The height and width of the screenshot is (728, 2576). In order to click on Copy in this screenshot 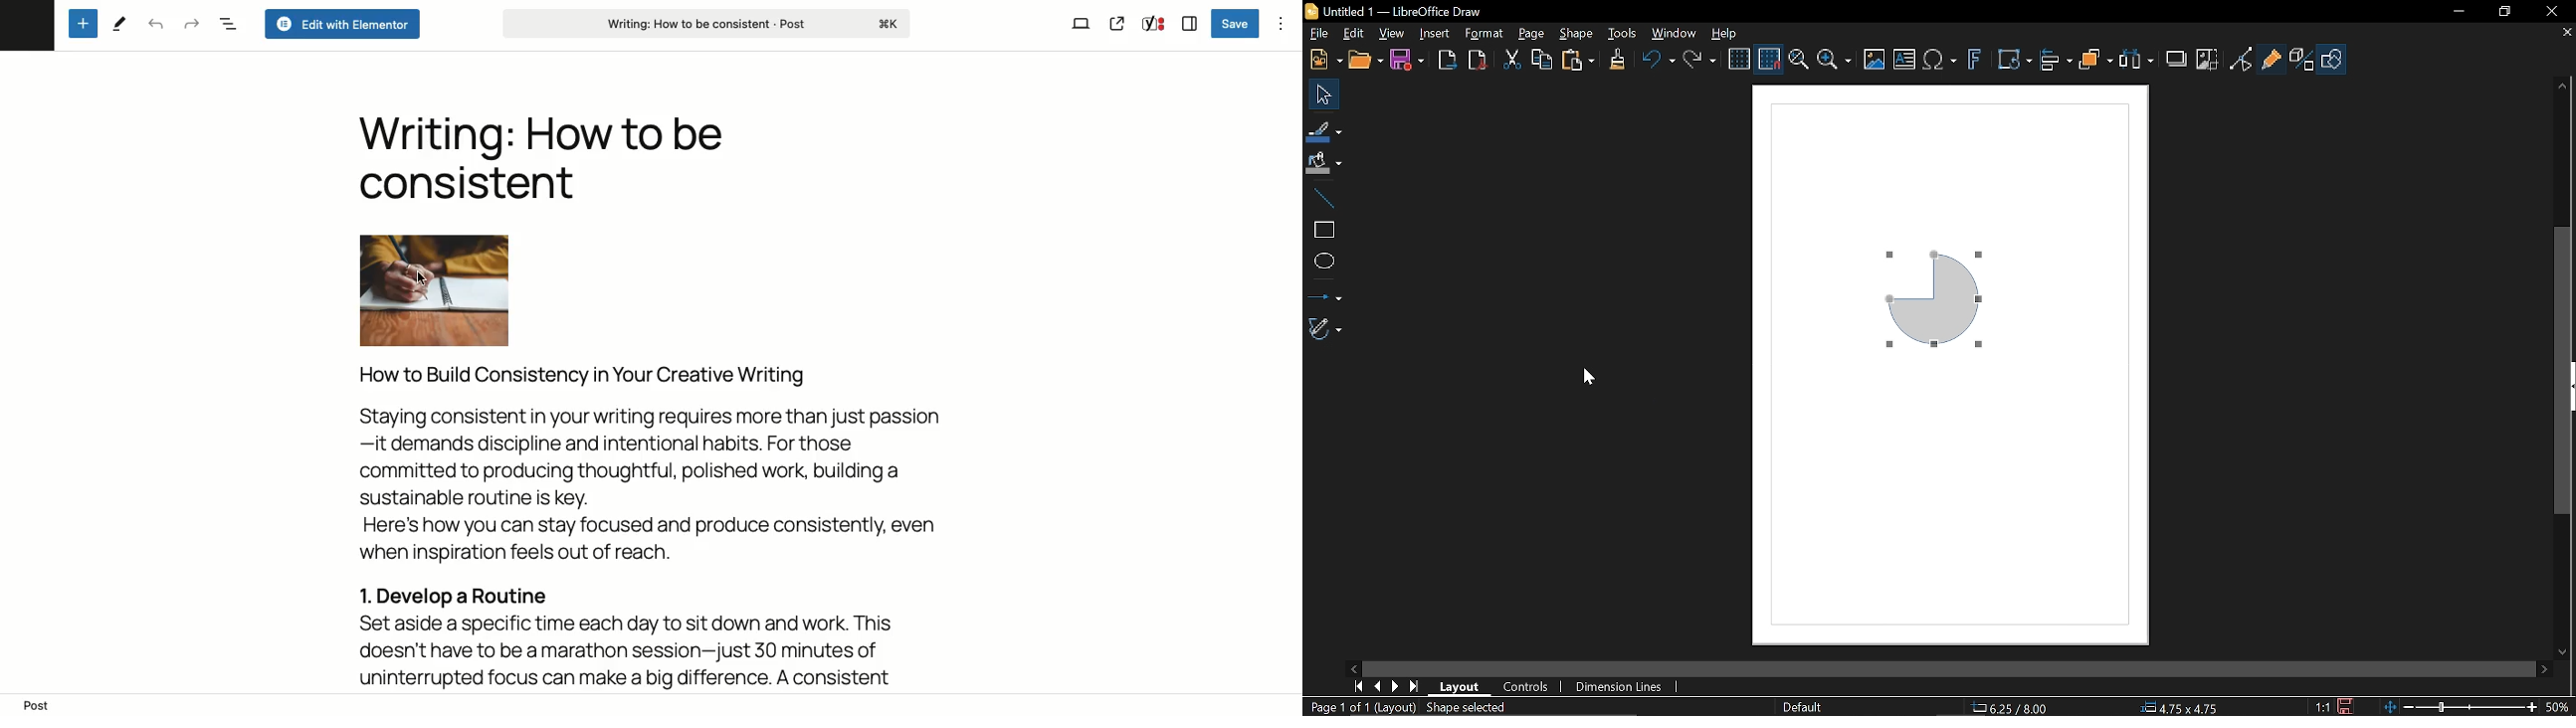, I will do `click(1542, 61)`.